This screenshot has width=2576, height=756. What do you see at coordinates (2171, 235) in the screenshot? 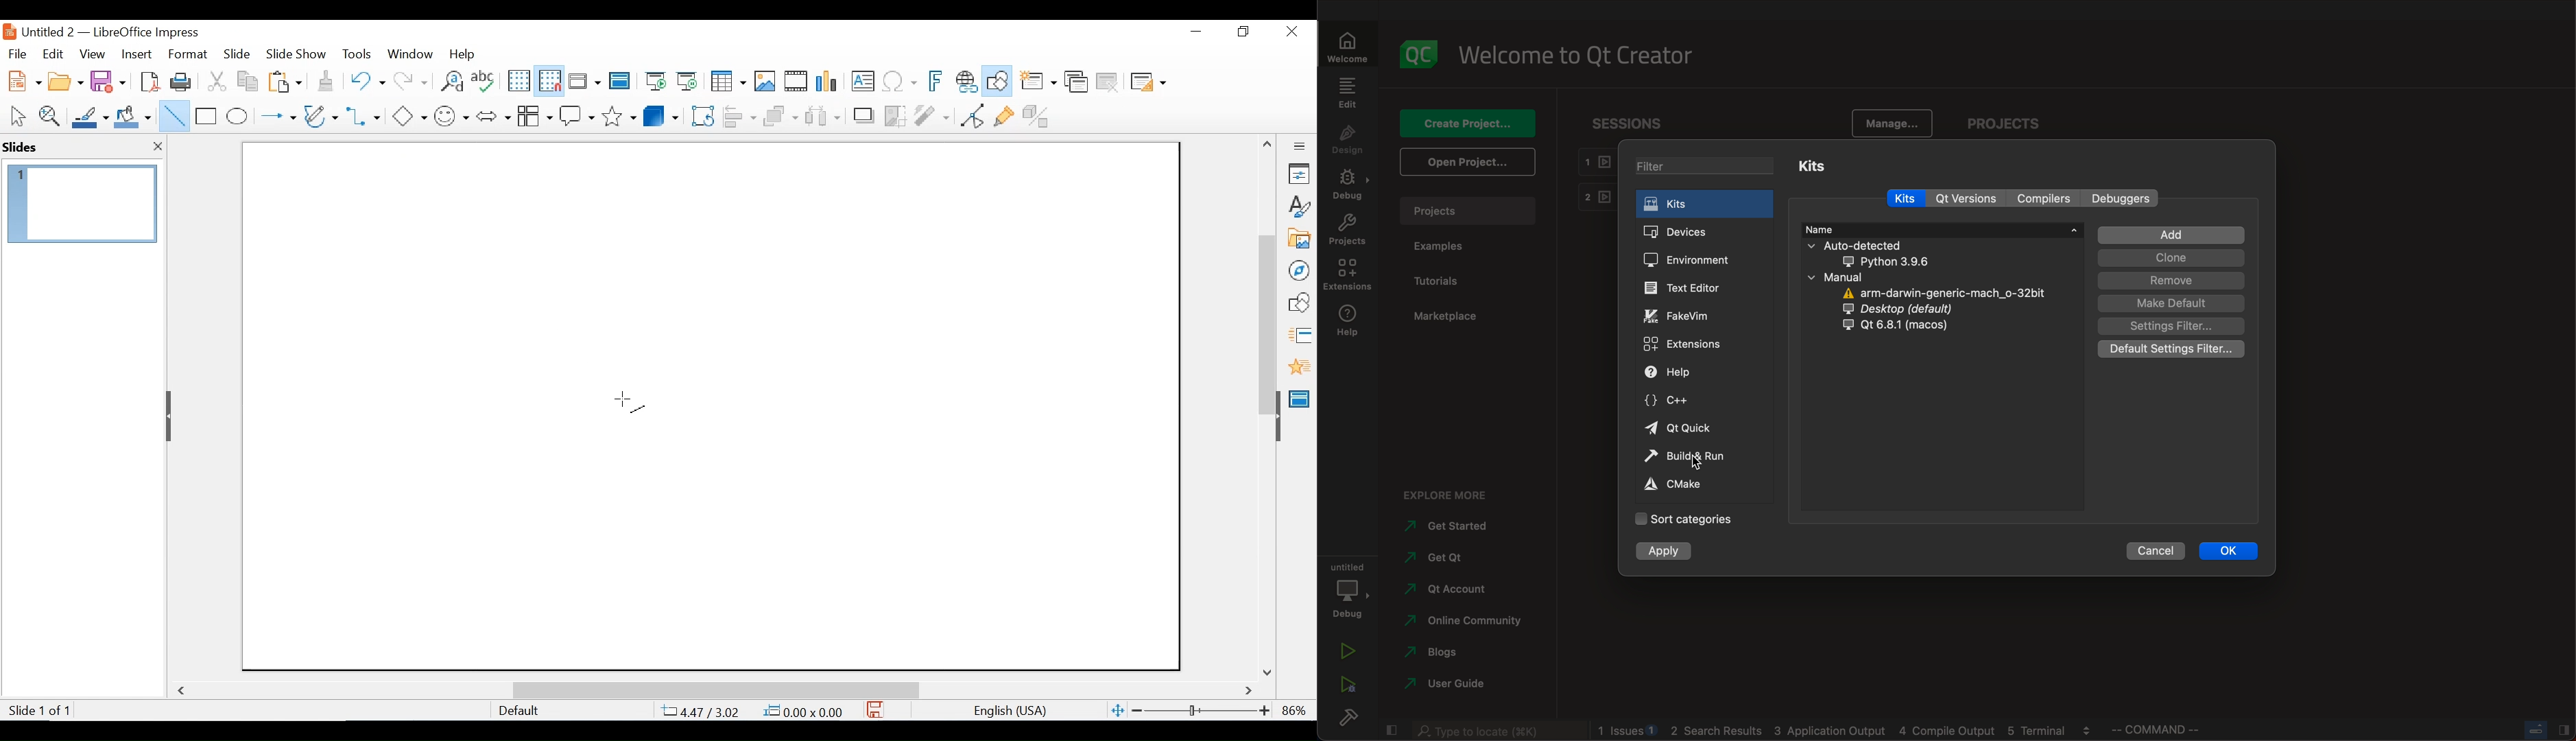
I see `add` at bounding box center [2171, 235].